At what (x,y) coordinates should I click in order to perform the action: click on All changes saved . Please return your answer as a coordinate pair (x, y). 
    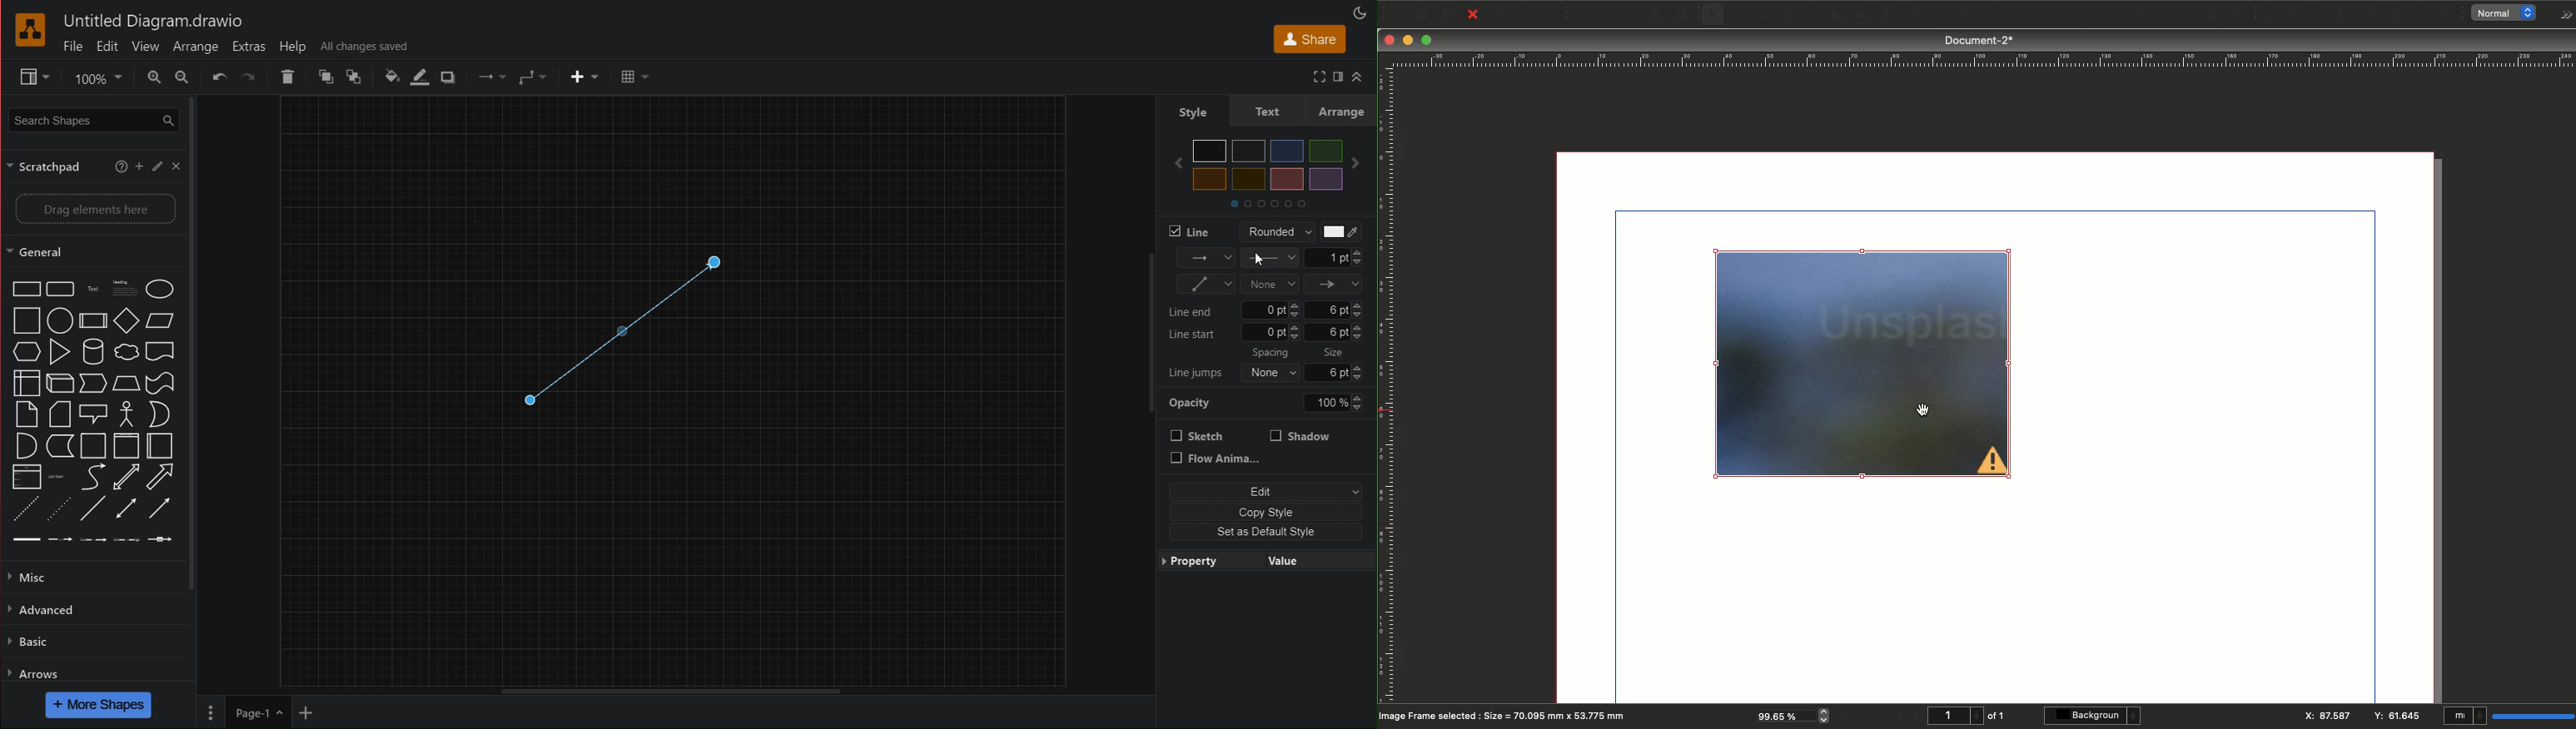
    Looking at the image, I should click on (364, 46).